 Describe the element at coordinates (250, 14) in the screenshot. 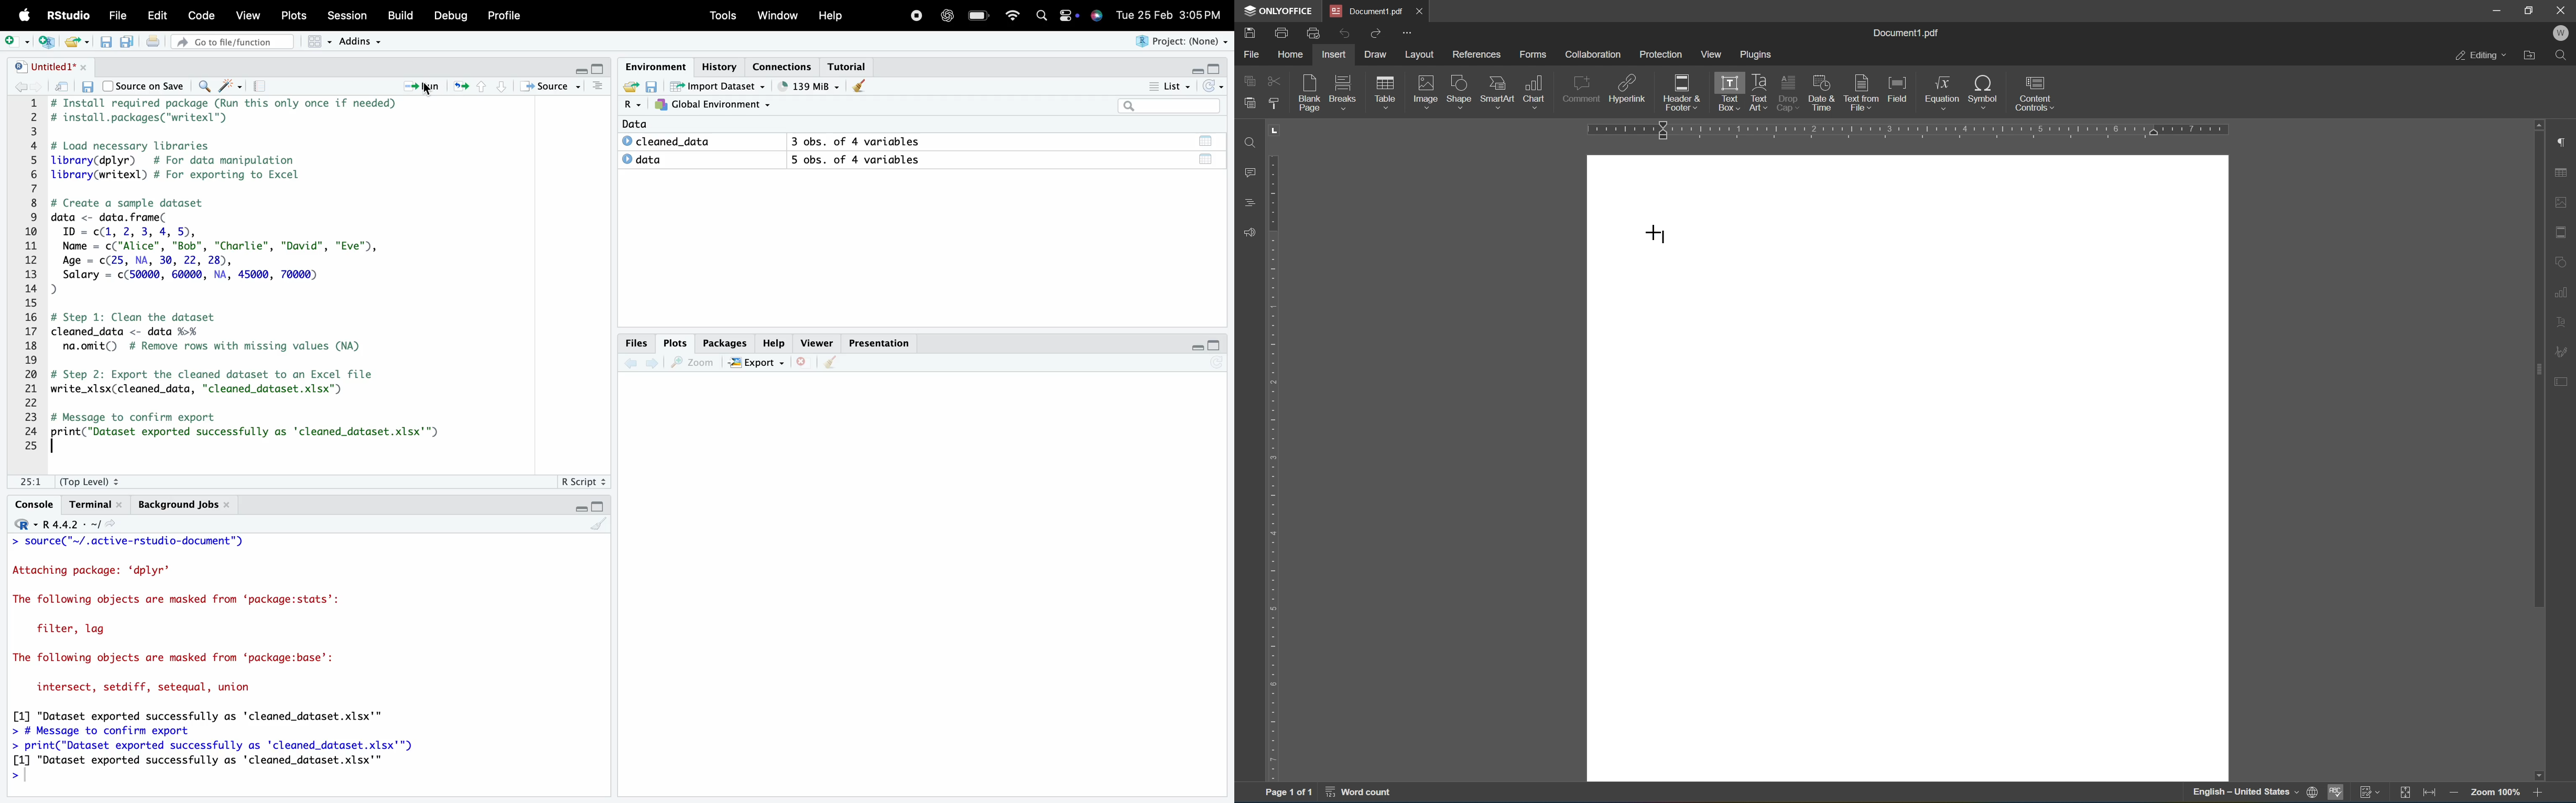

I see `View` at that location.